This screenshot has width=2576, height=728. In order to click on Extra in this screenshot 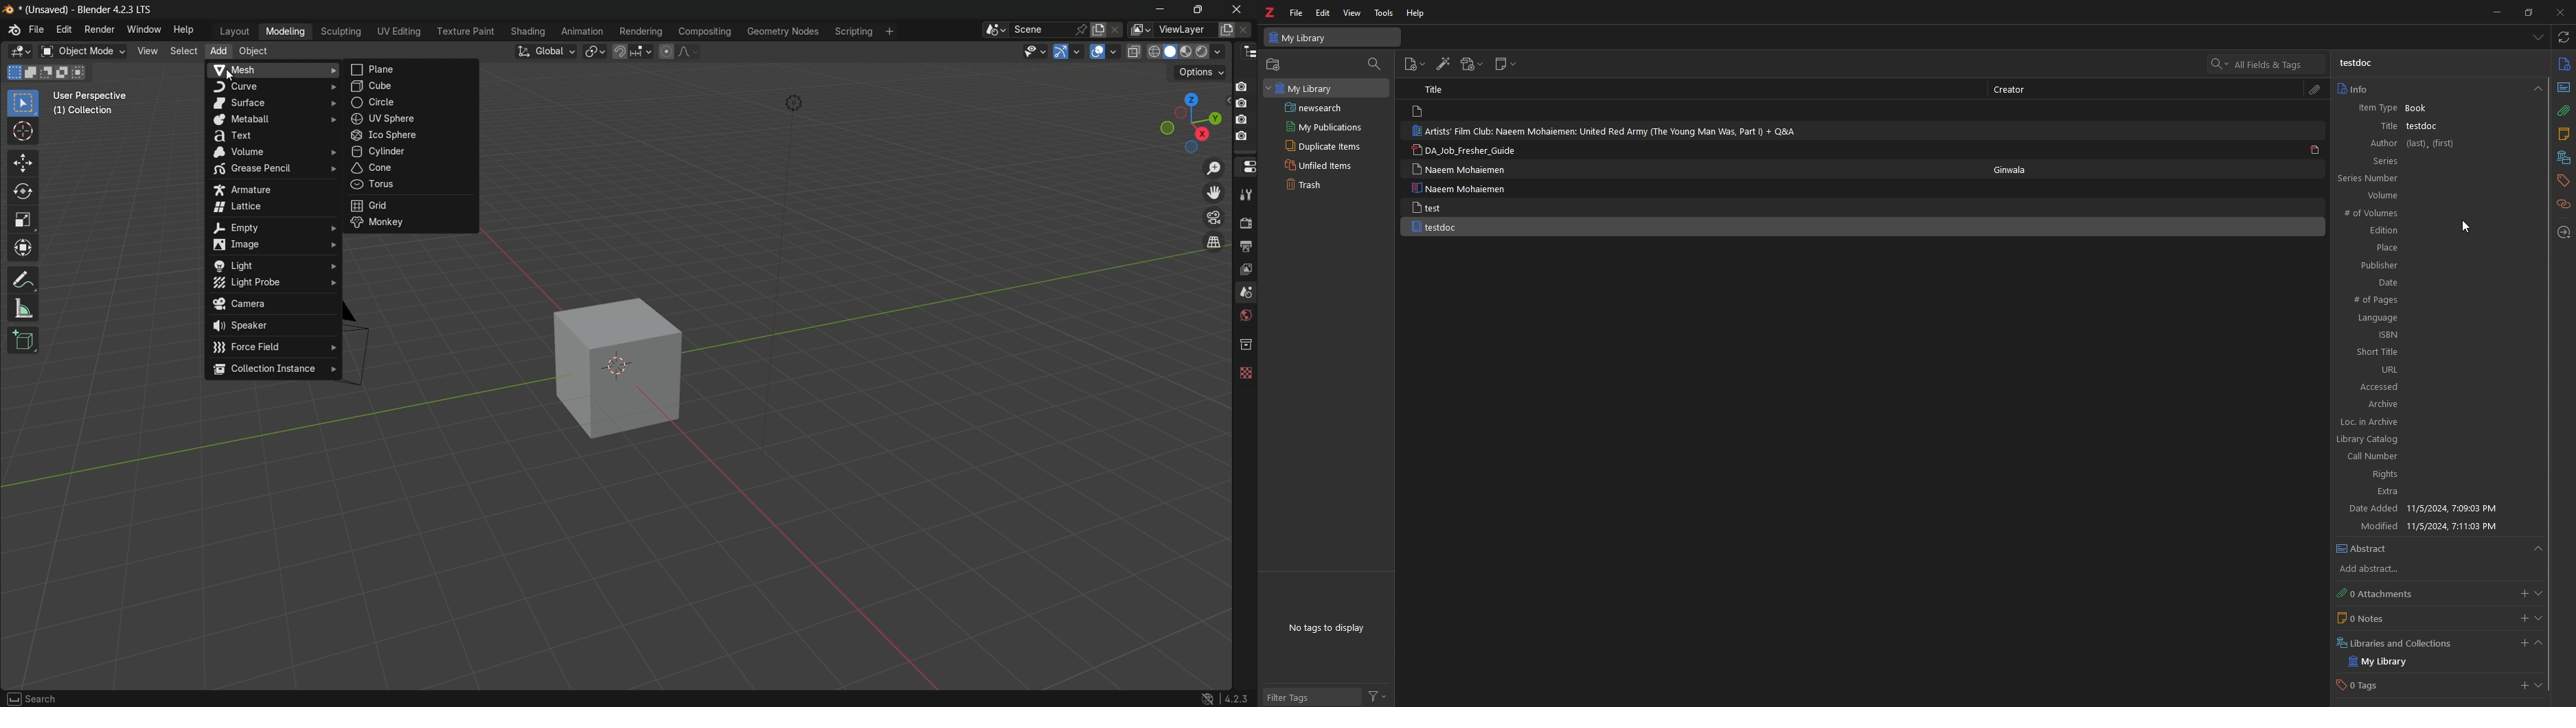, I will do `click(2389, 491)`.